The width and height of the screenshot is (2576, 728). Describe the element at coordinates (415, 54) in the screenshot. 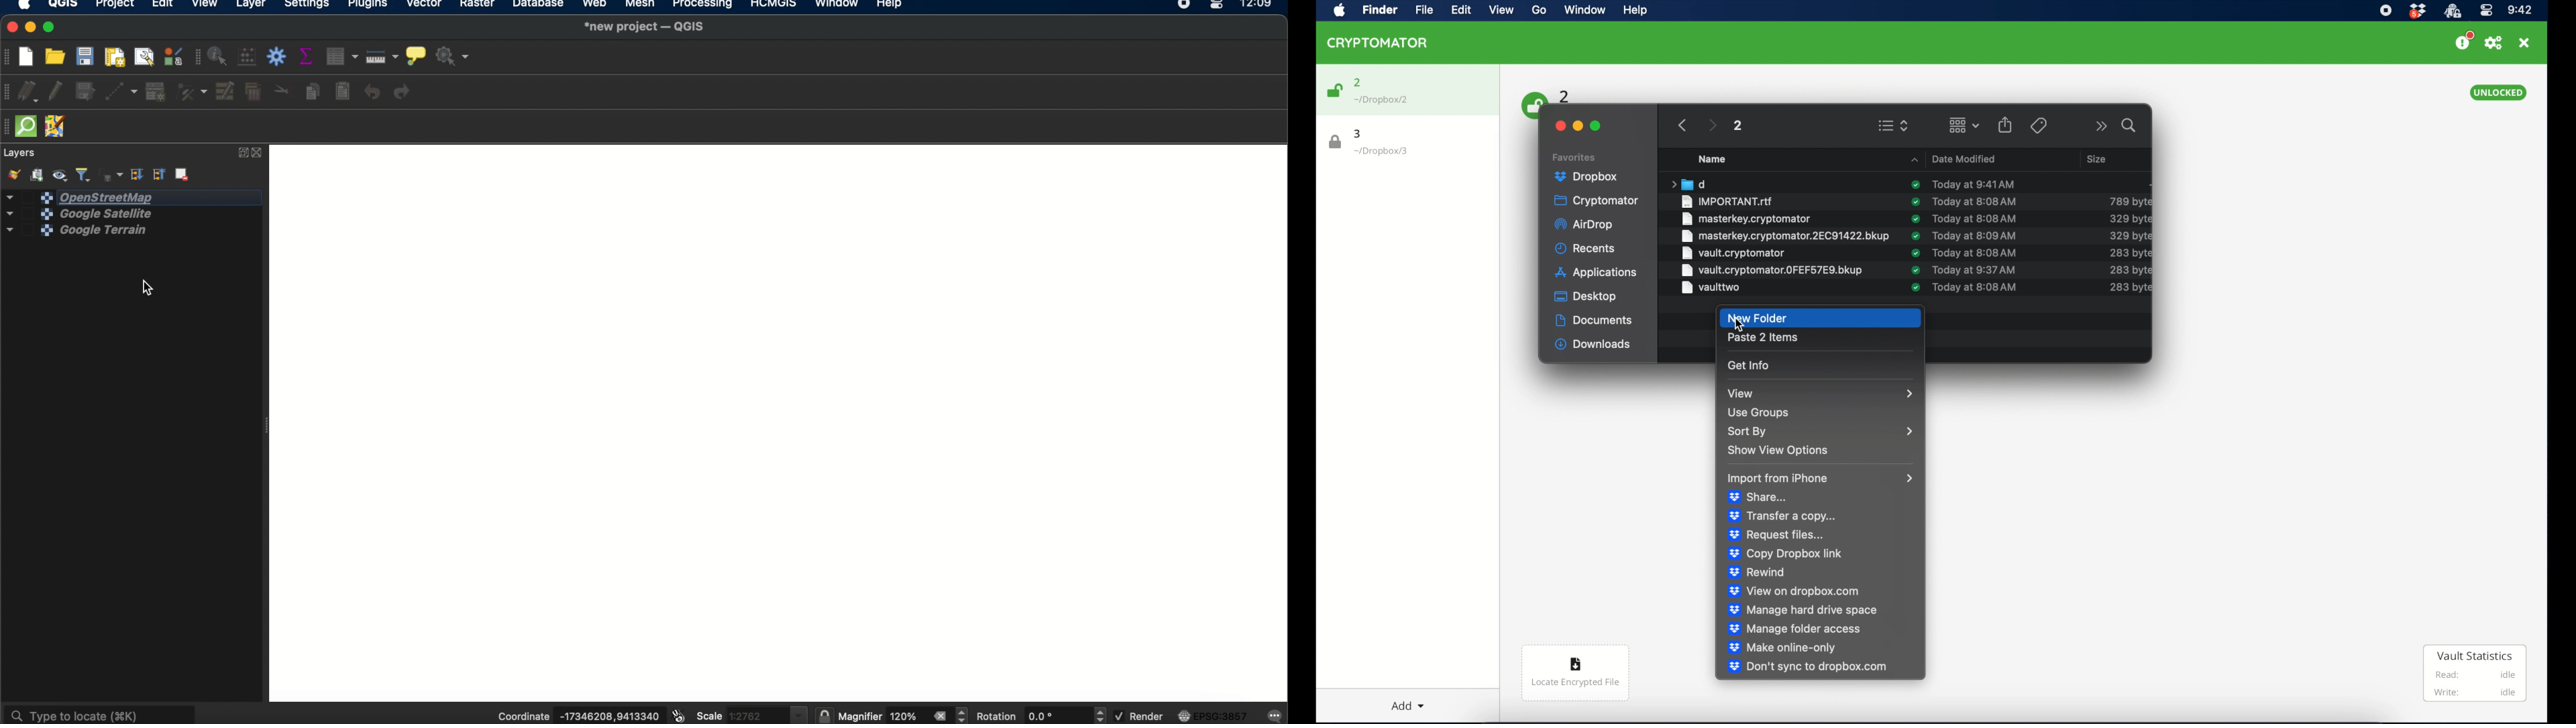

I see `show map tips` at that location.